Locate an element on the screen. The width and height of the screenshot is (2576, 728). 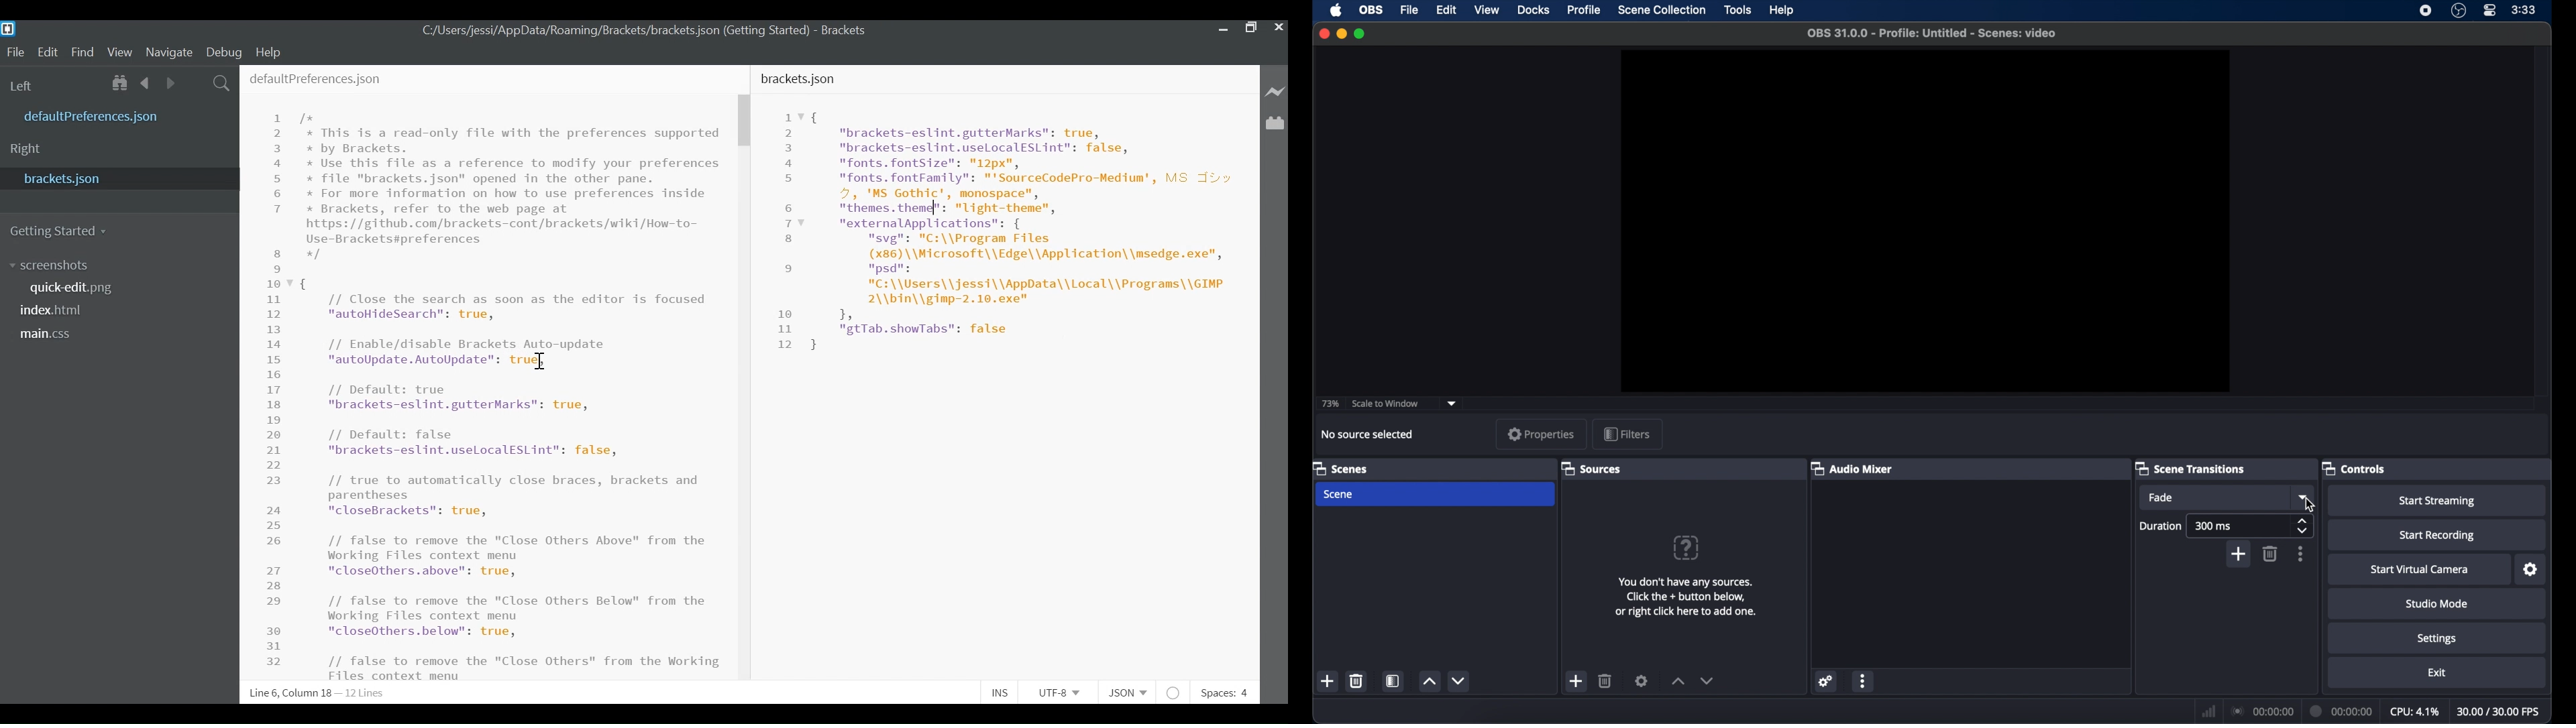
audio mixer is located at coordinates (1851, 468).